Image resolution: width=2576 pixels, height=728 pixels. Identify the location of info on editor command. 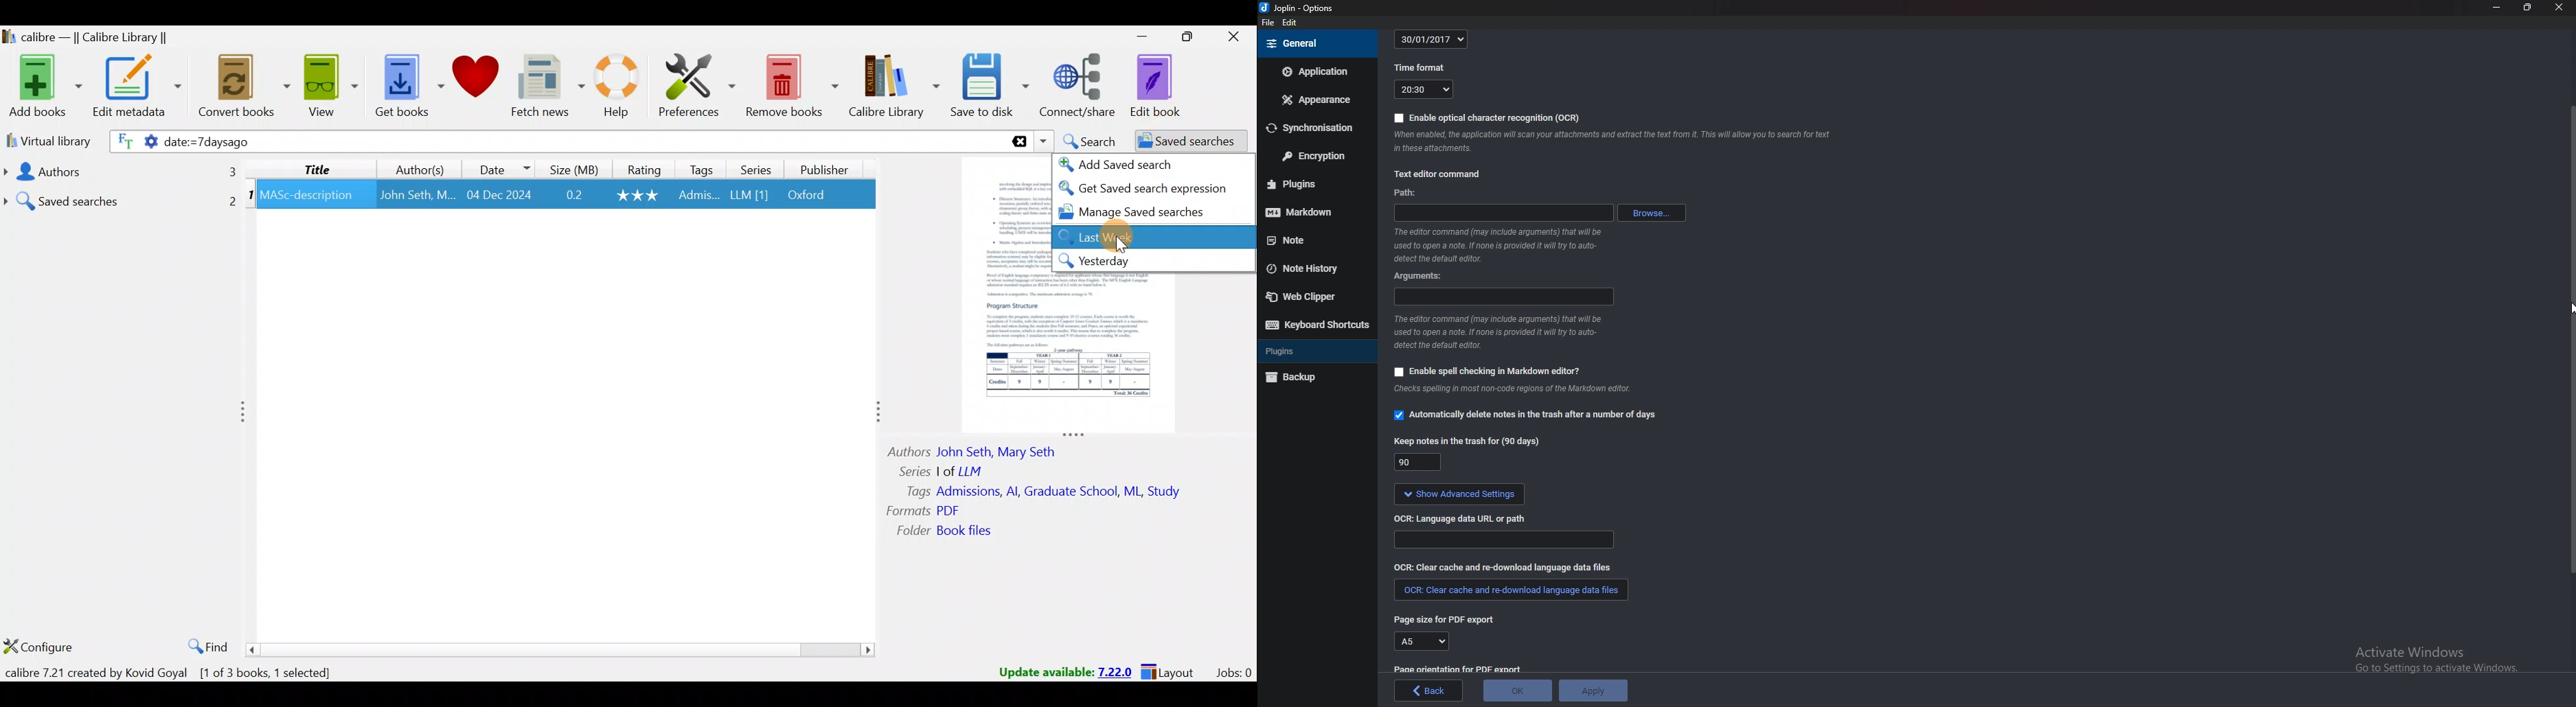
(1499, 246).